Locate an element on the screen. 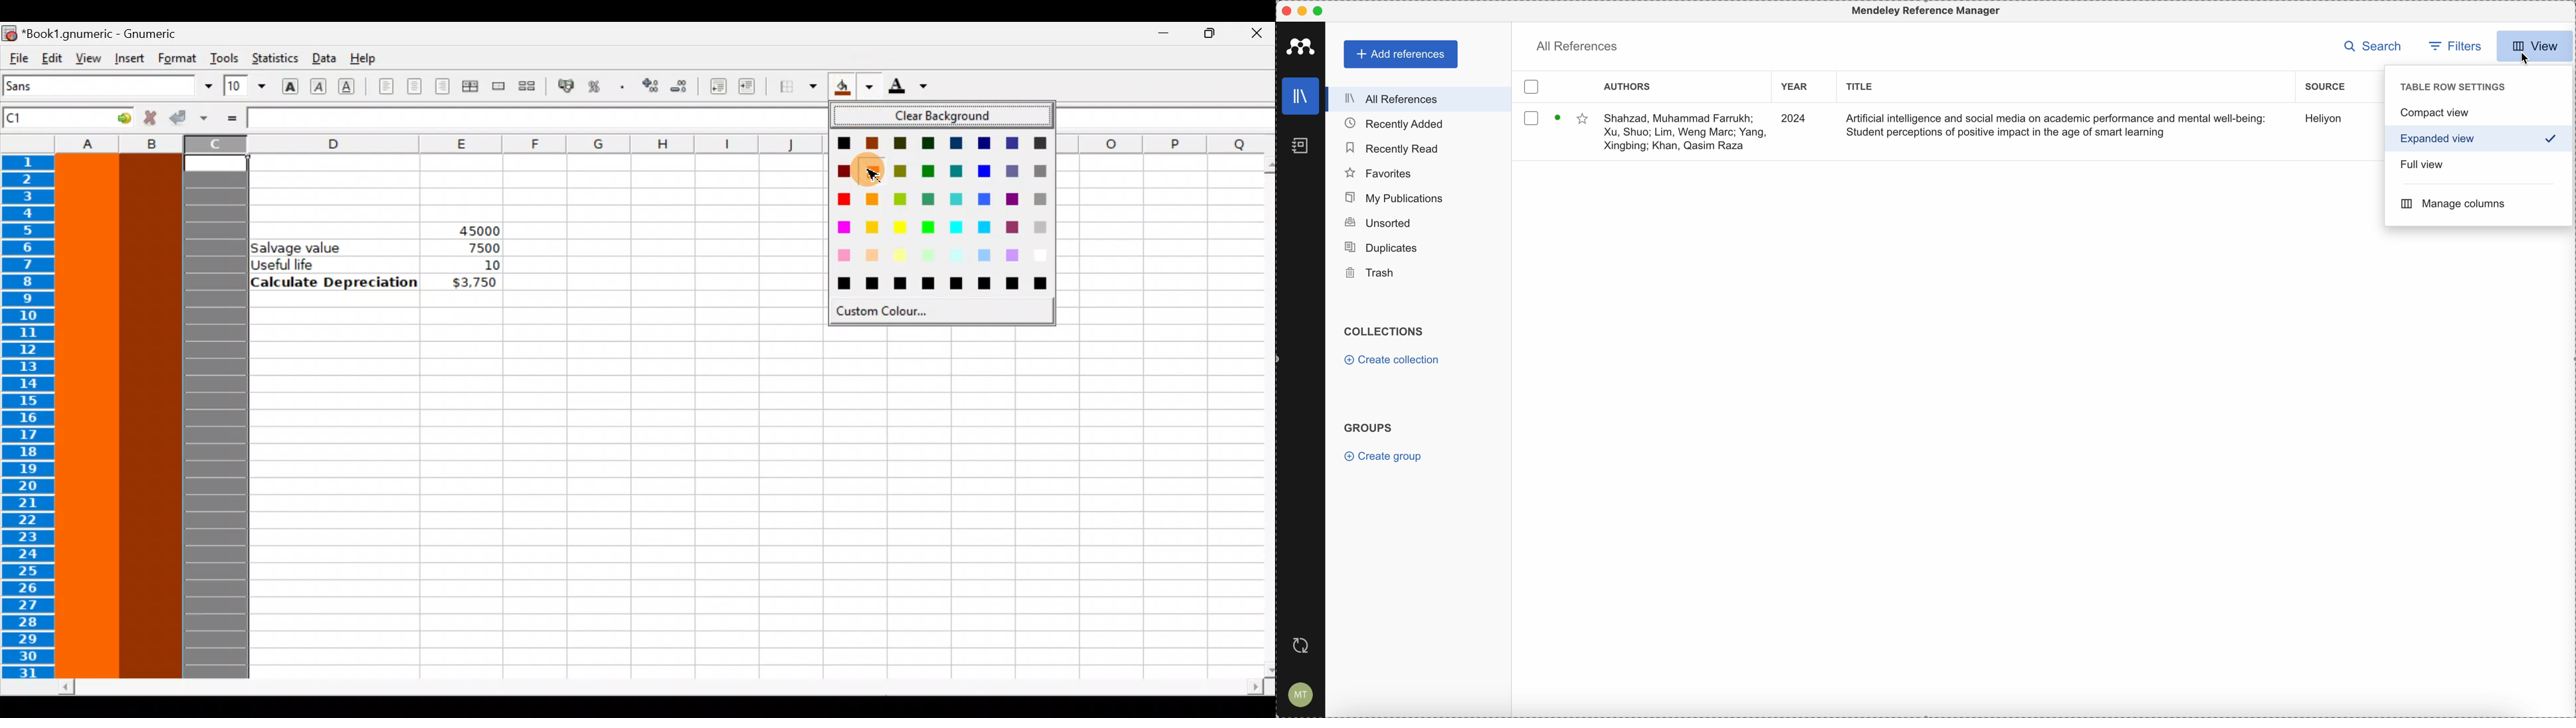 This screenshot has width=2576, height=728. Merge a range of cells is located at coordinates (500, 88).